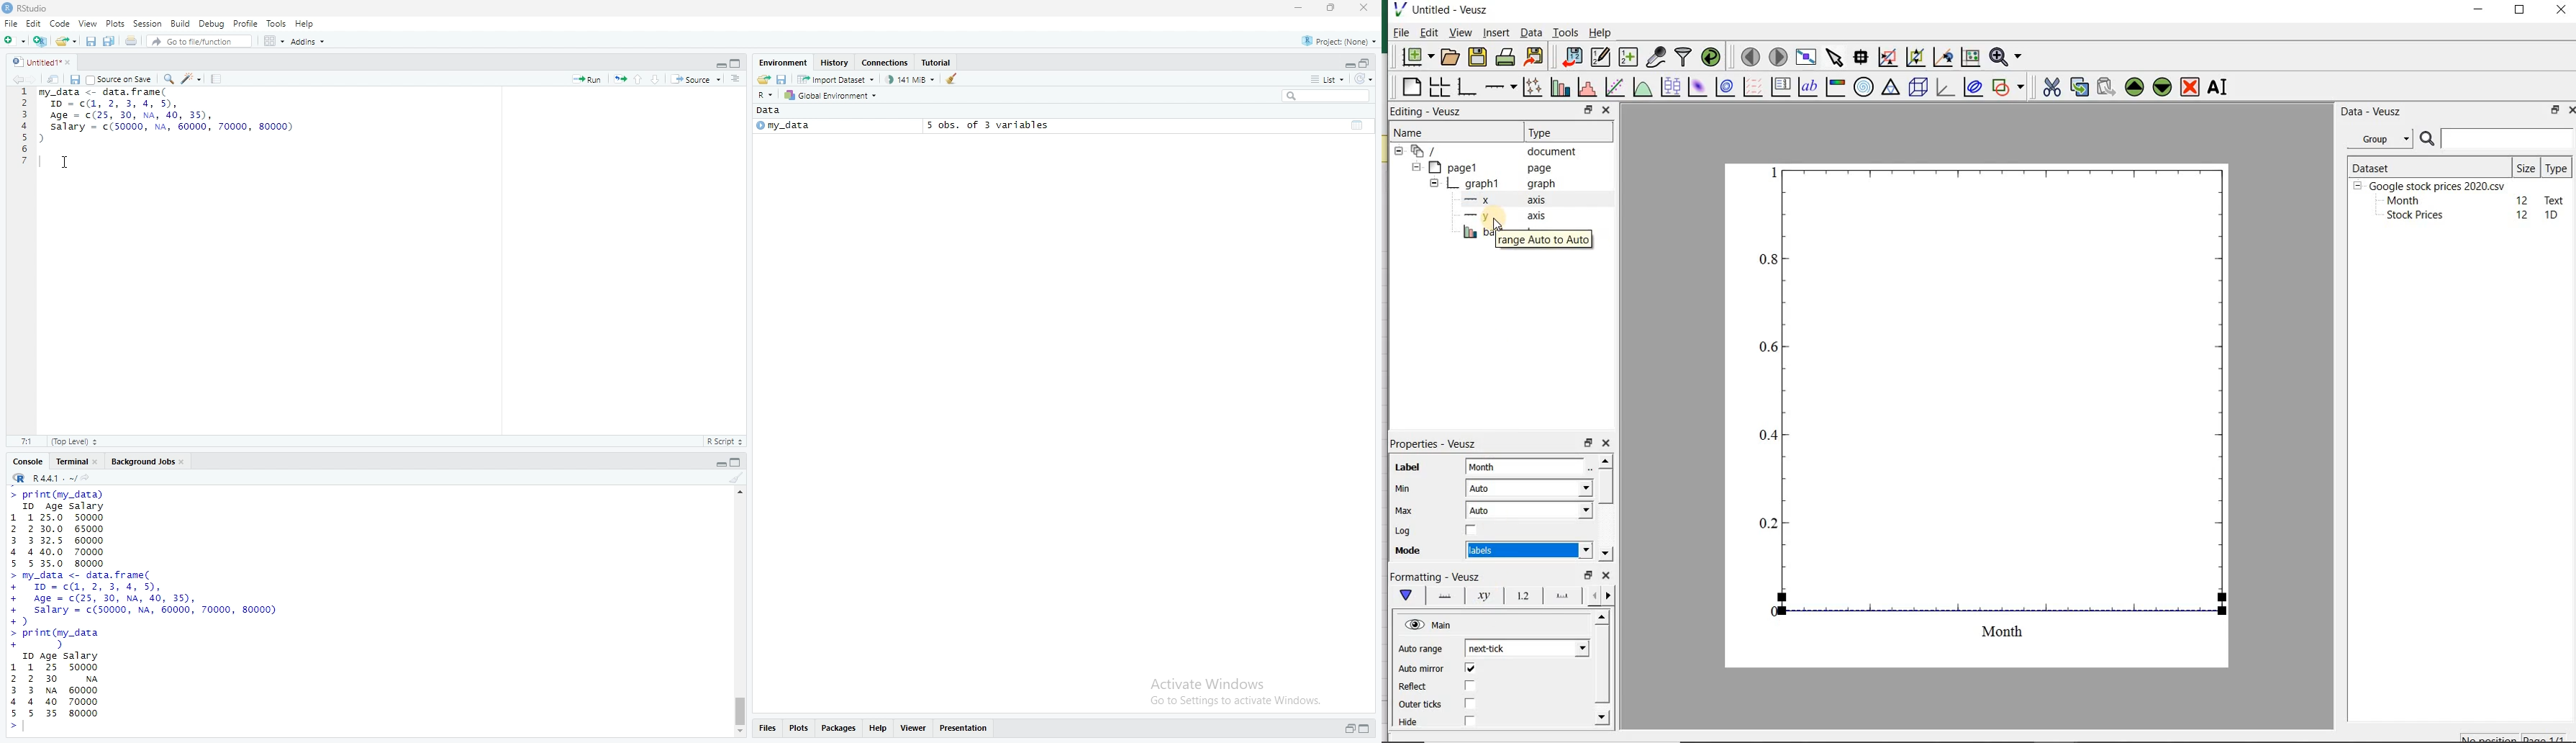 This screenshot has height=756, width=2576. Describe the element at coordinates (1613, 88) in the screenshot. I see `fit a function to data` at that location.